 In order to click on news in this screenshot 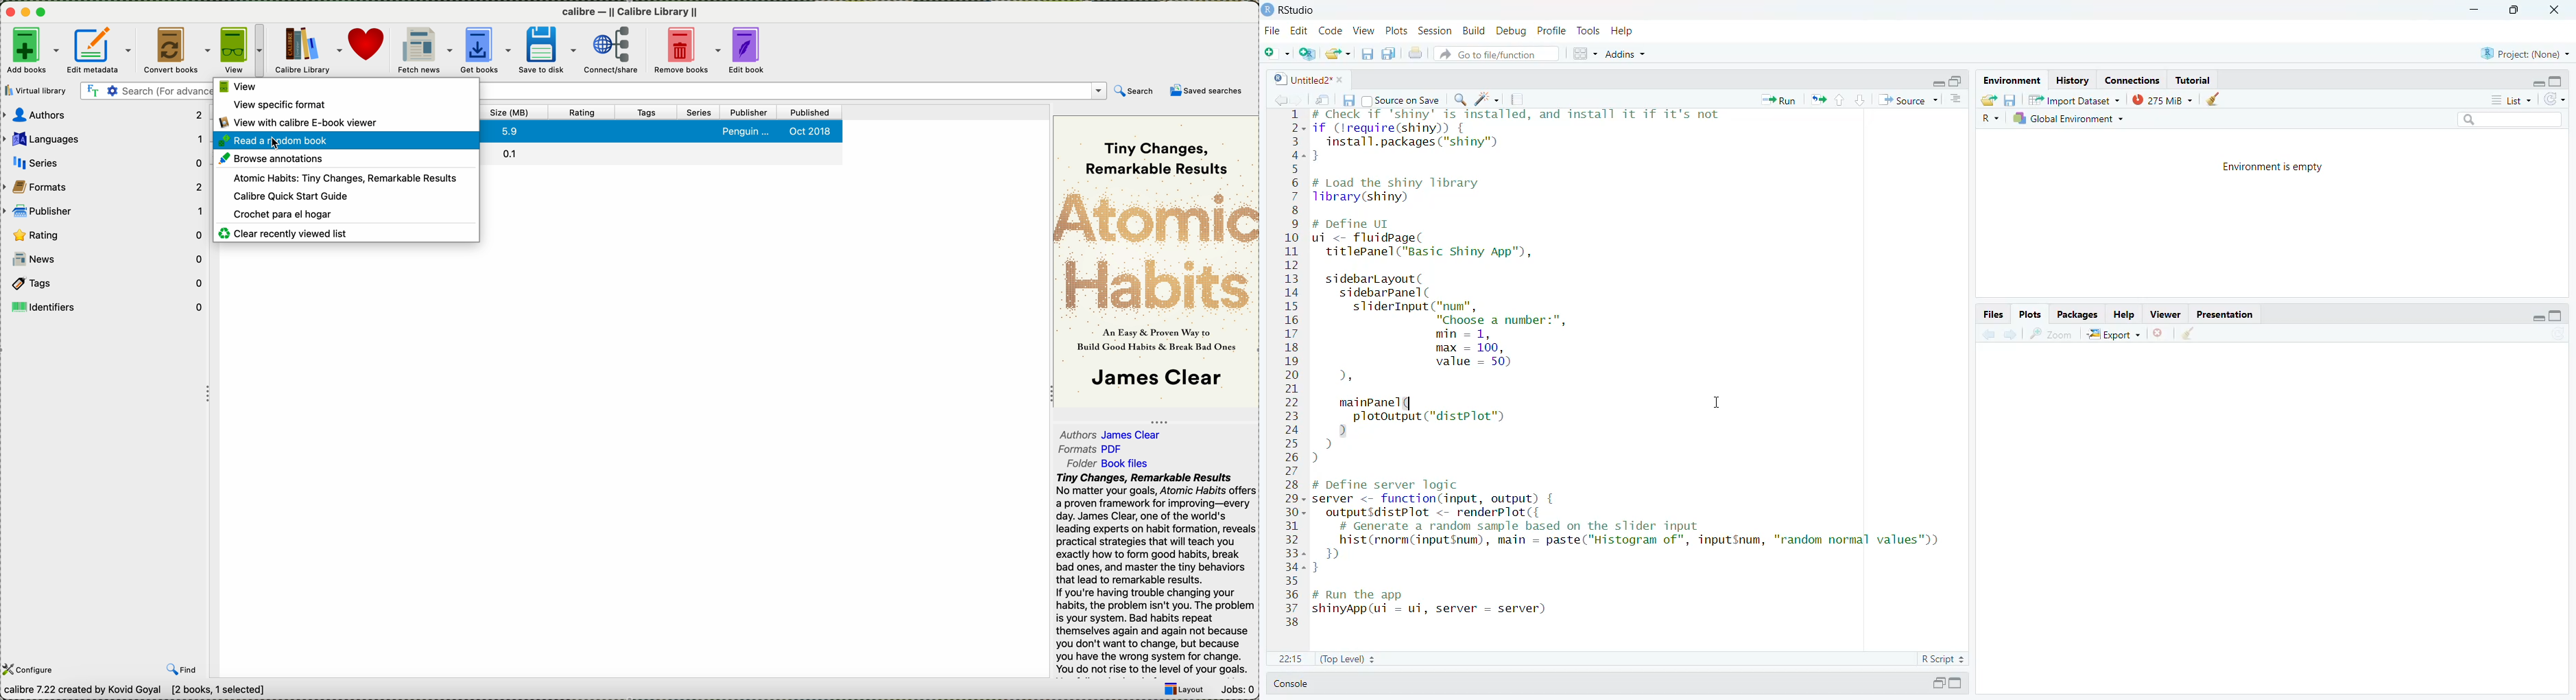, I will do `click(108, 260)`.